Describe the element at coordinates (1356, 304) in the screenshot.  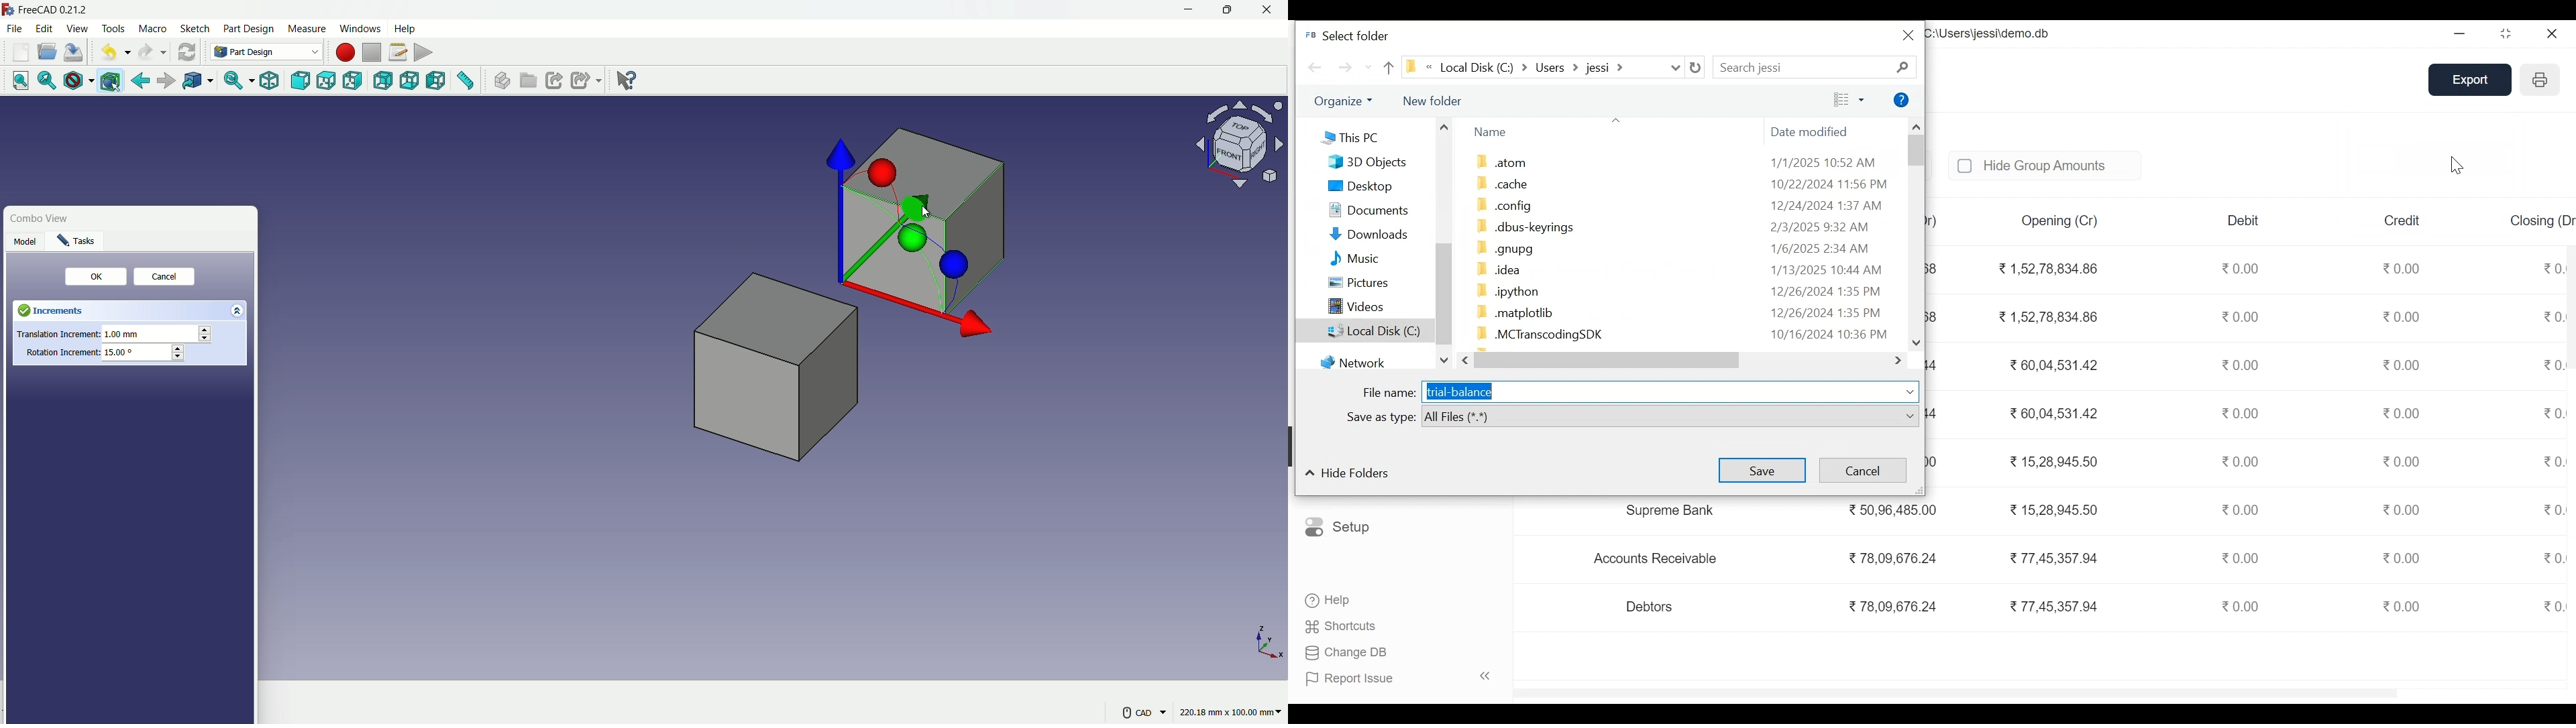
I see `Videos` at that location.